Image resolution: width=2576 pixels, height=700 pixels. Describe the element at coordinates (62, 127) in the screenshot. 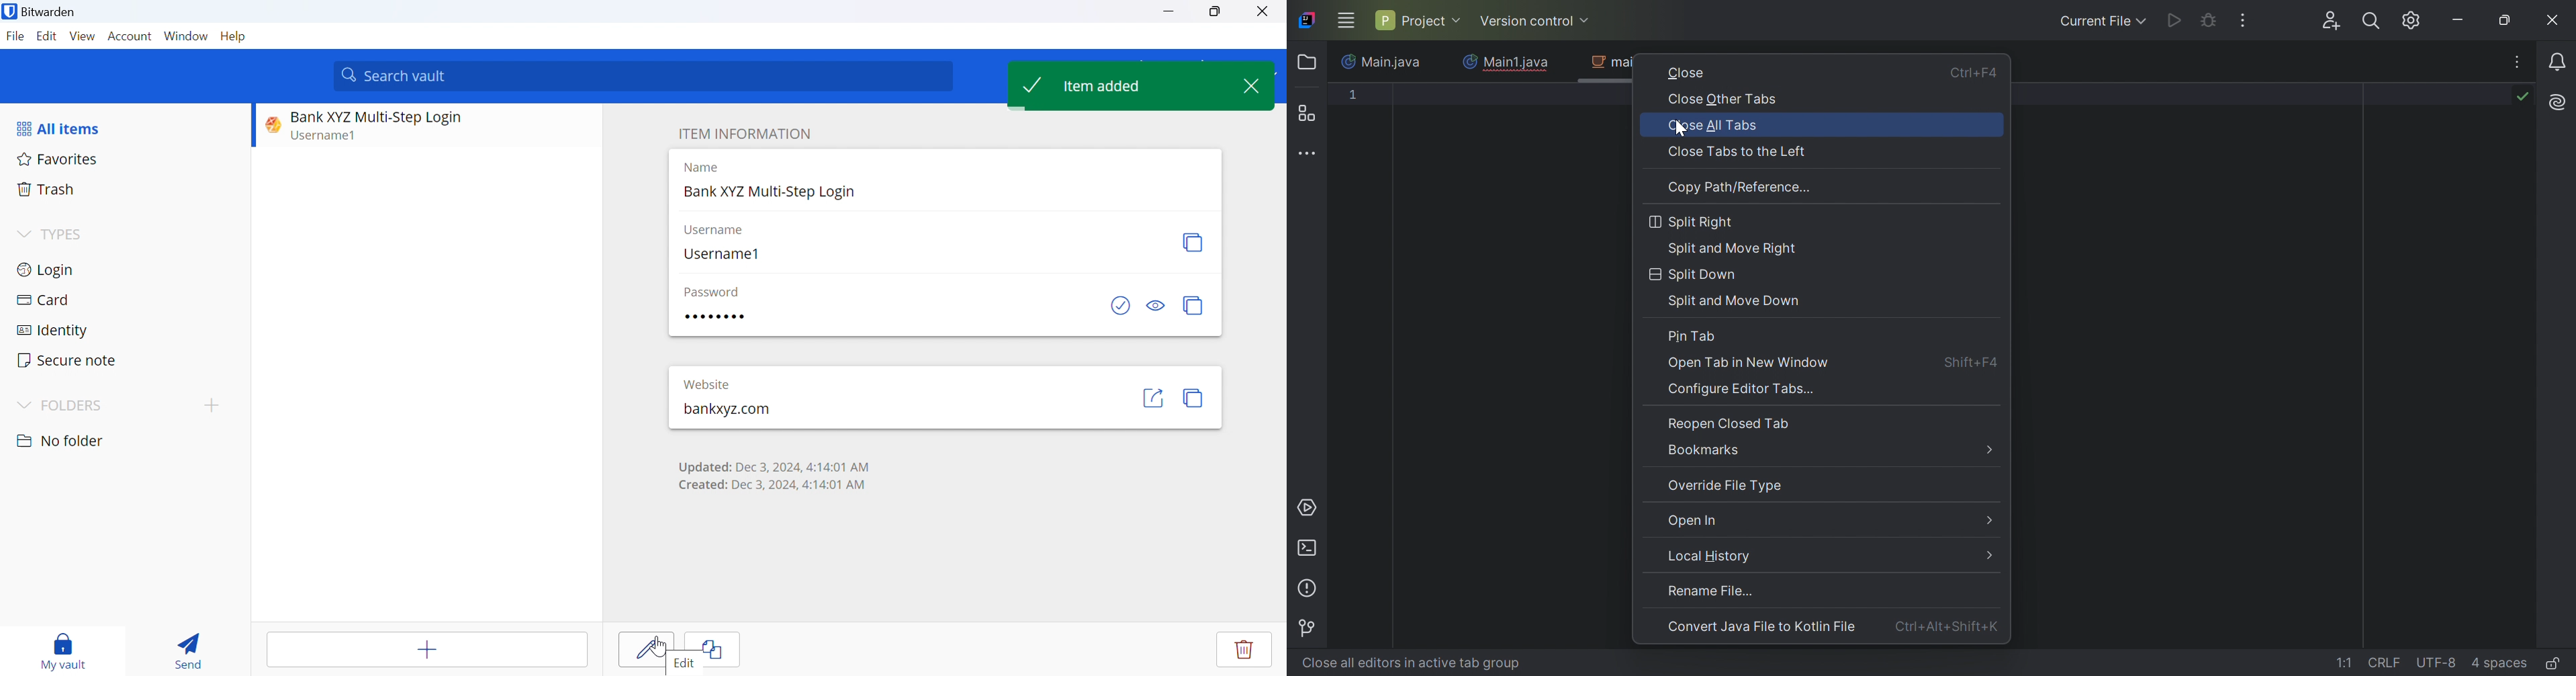

I see `All items` at that location.